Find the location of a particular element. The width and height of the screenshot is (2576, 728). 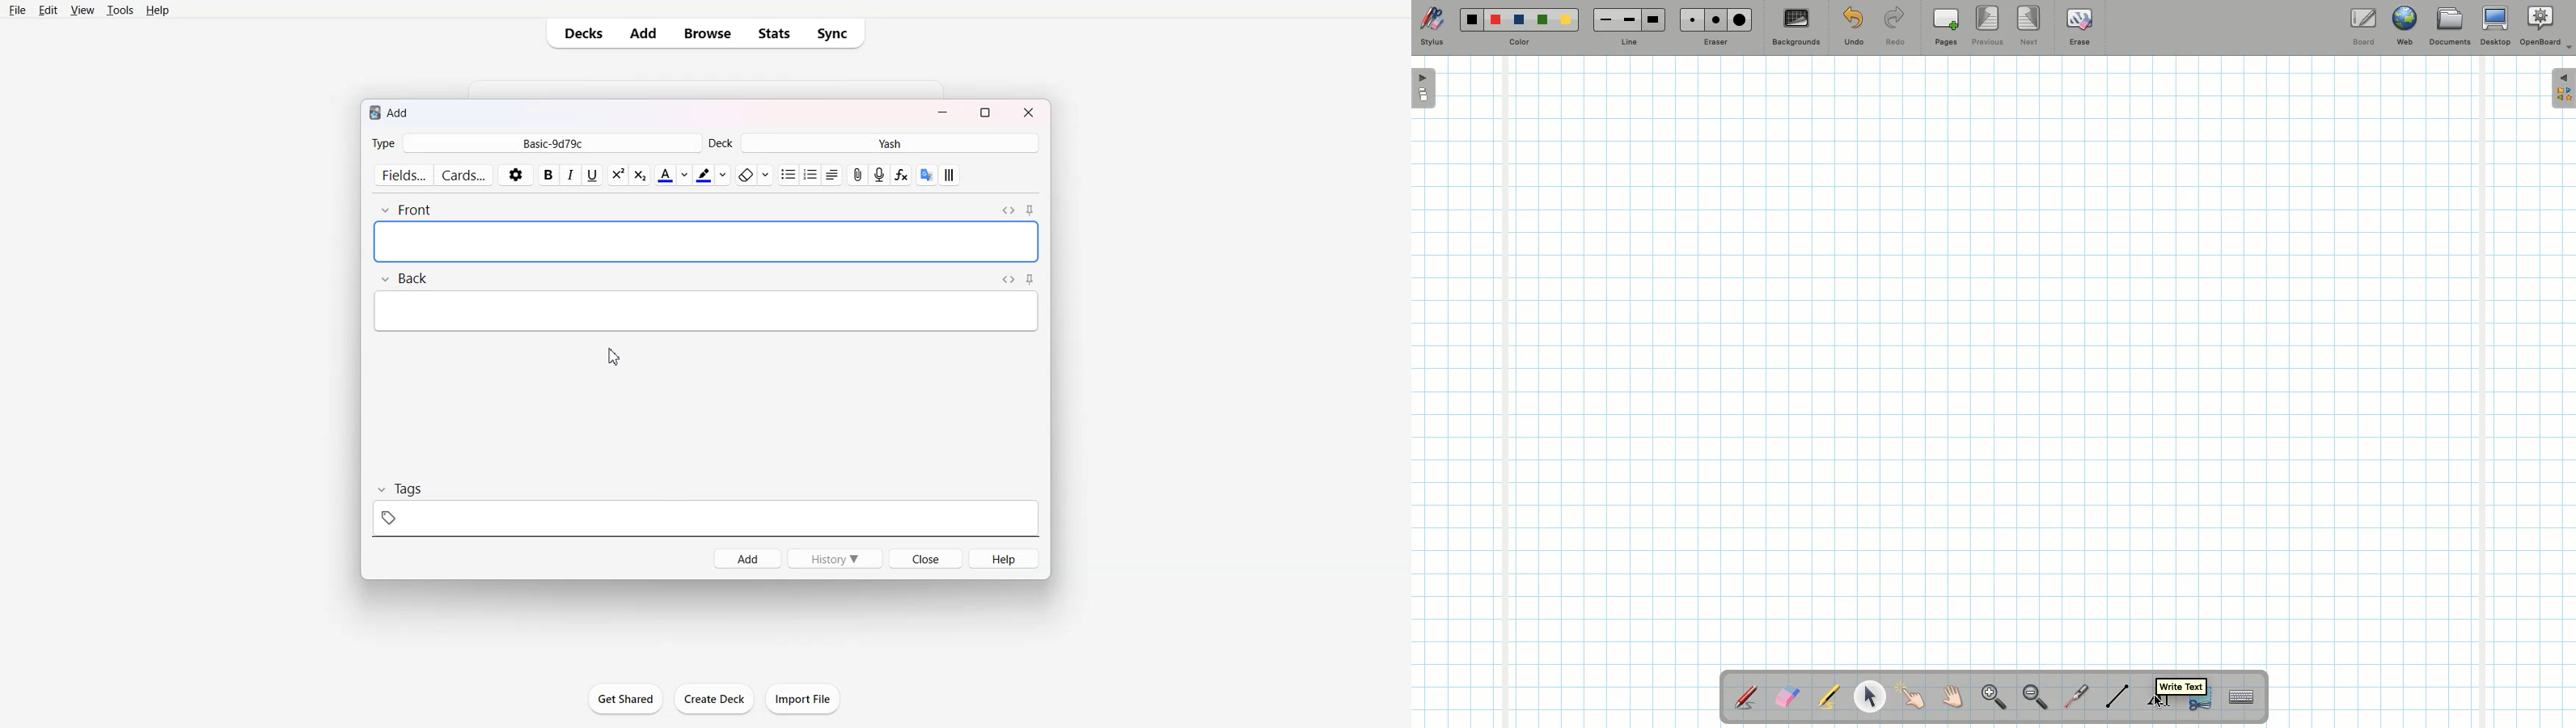

cursor is located at coordinates (2158, 701).